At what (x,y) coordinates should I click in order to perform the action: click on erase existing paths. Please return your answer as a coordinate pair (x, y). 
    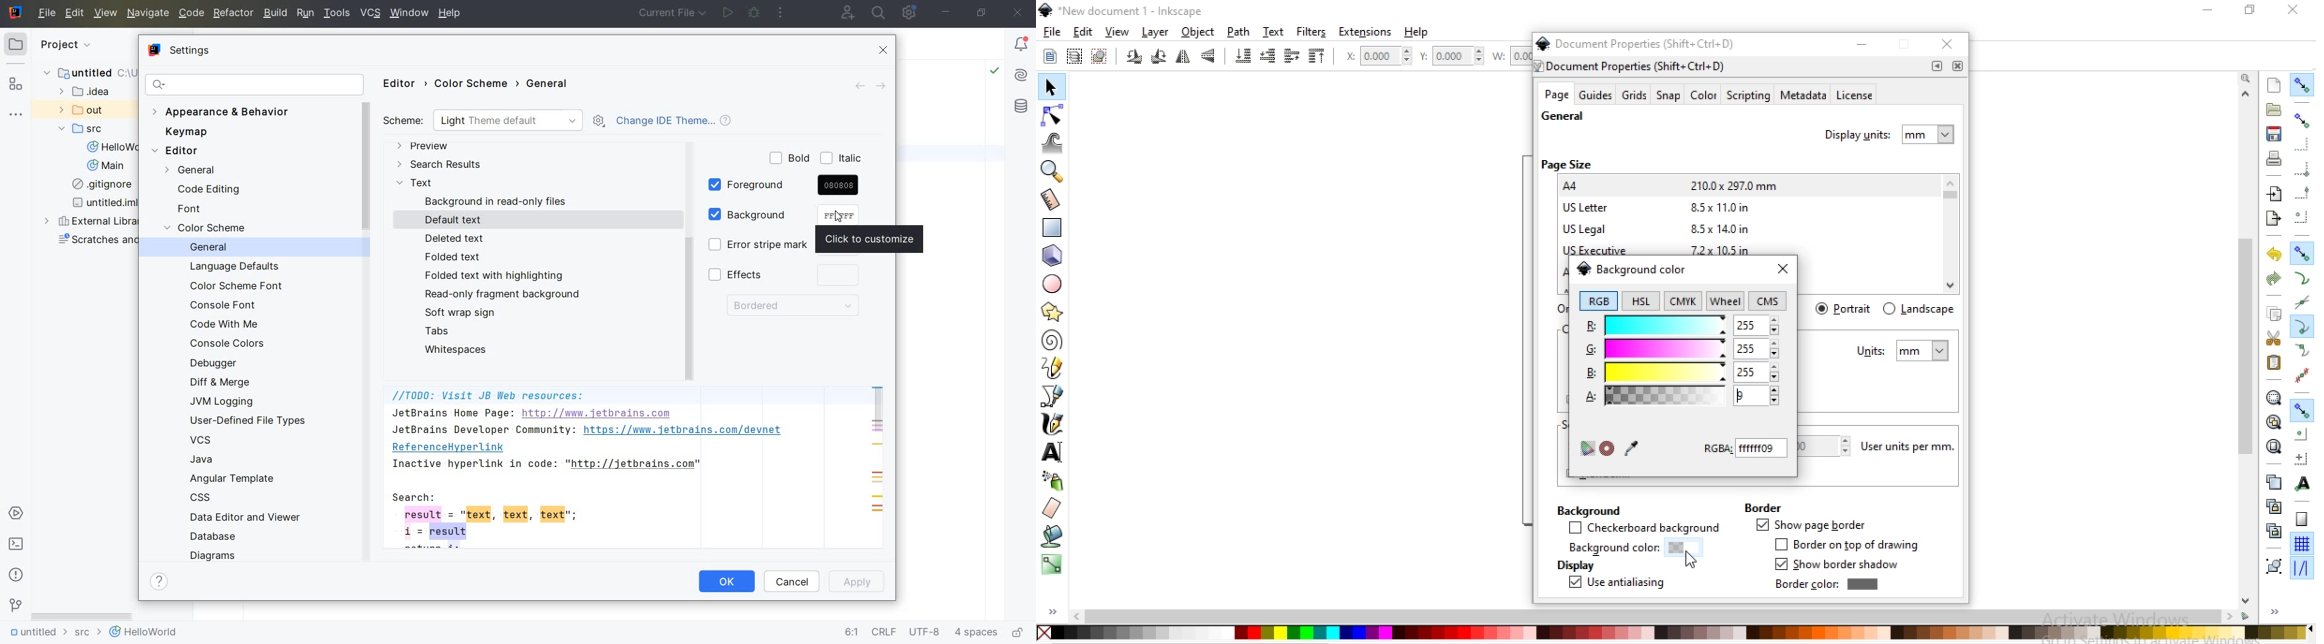
    Looking at the image, I should click on (1052, 507).